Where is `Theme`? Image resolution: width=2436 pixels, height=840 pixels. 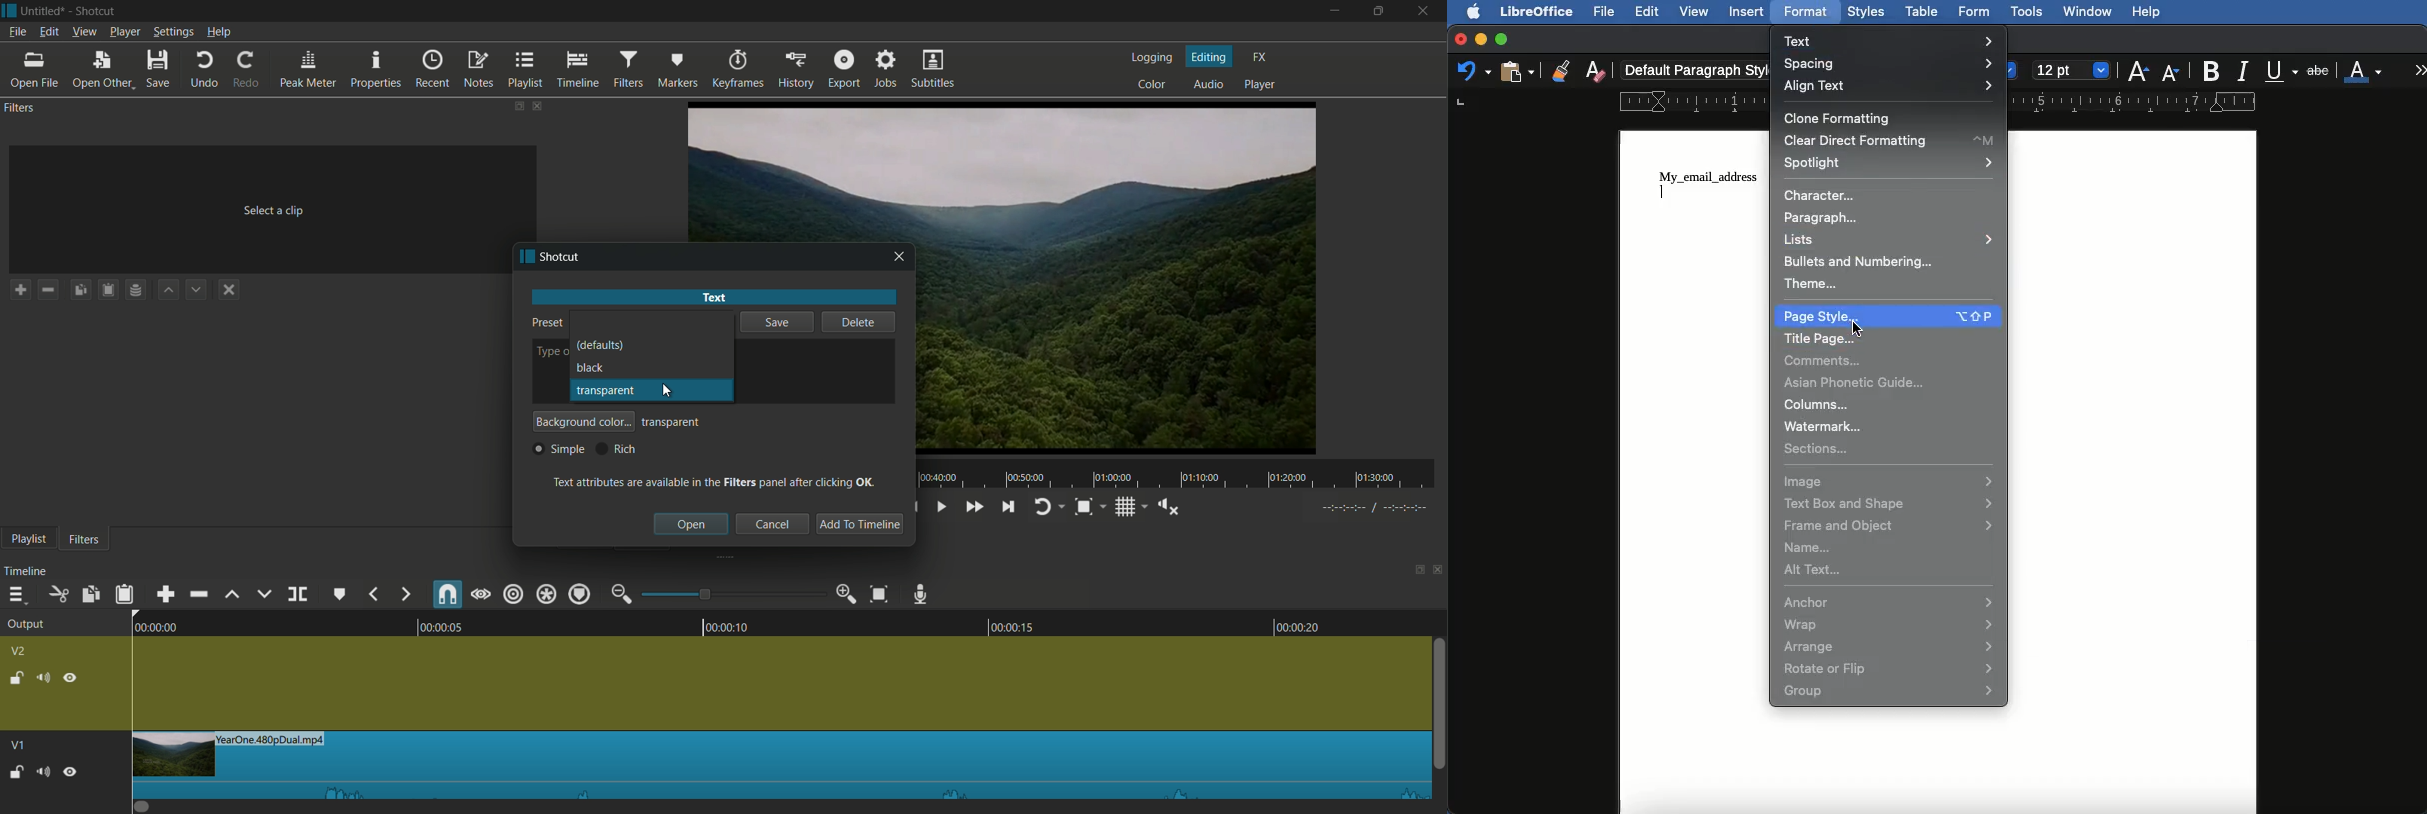 Theme is located at coordinates (1812, 283).